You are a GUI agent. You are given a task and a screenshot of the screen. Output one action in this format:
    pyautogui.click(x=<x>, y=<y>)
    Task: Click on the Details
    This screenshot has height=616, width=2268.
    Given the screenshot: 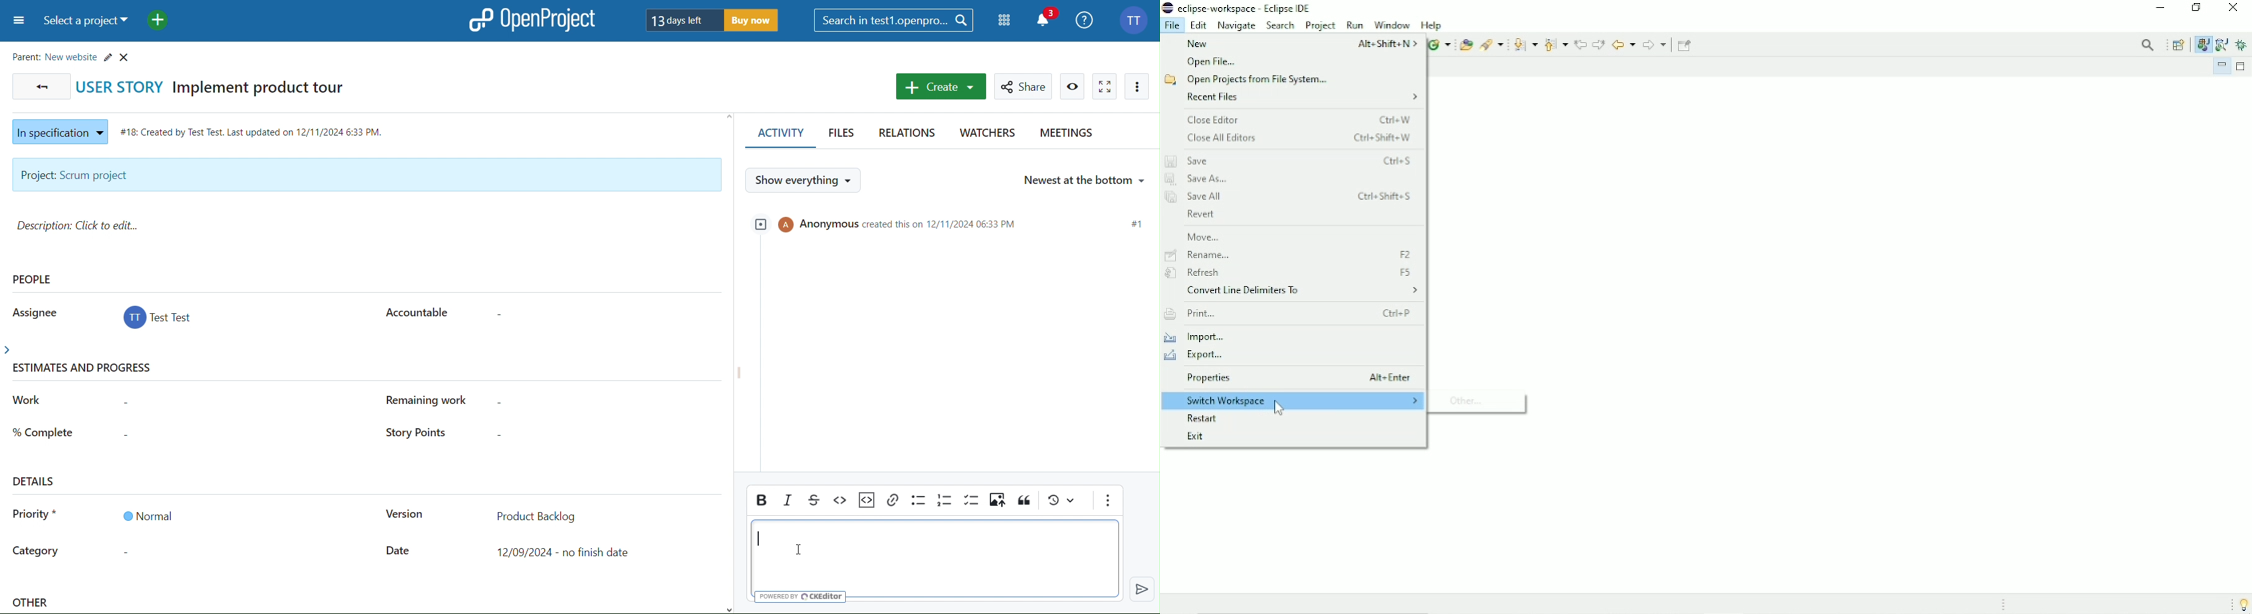 What is the action you would take?
    pyautogui.click(x=35, y=480)
    